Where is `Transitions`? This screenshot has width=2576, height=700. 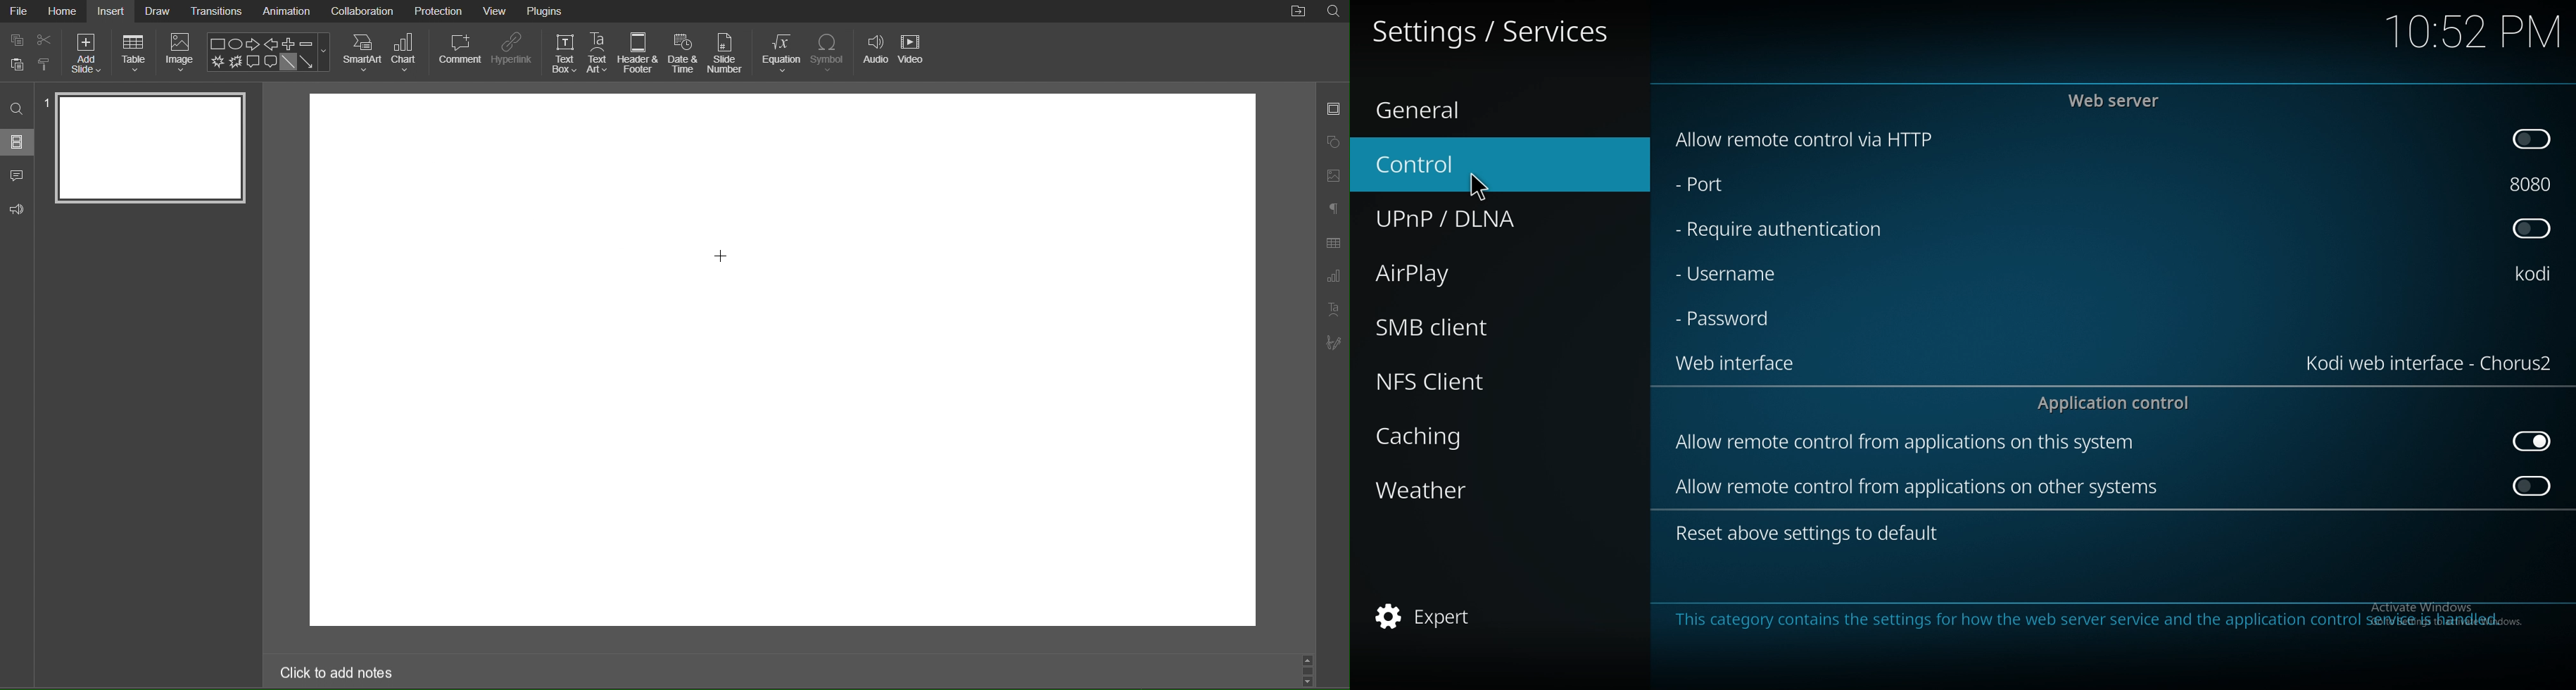 Transitions is located at coordinates (217, 11).